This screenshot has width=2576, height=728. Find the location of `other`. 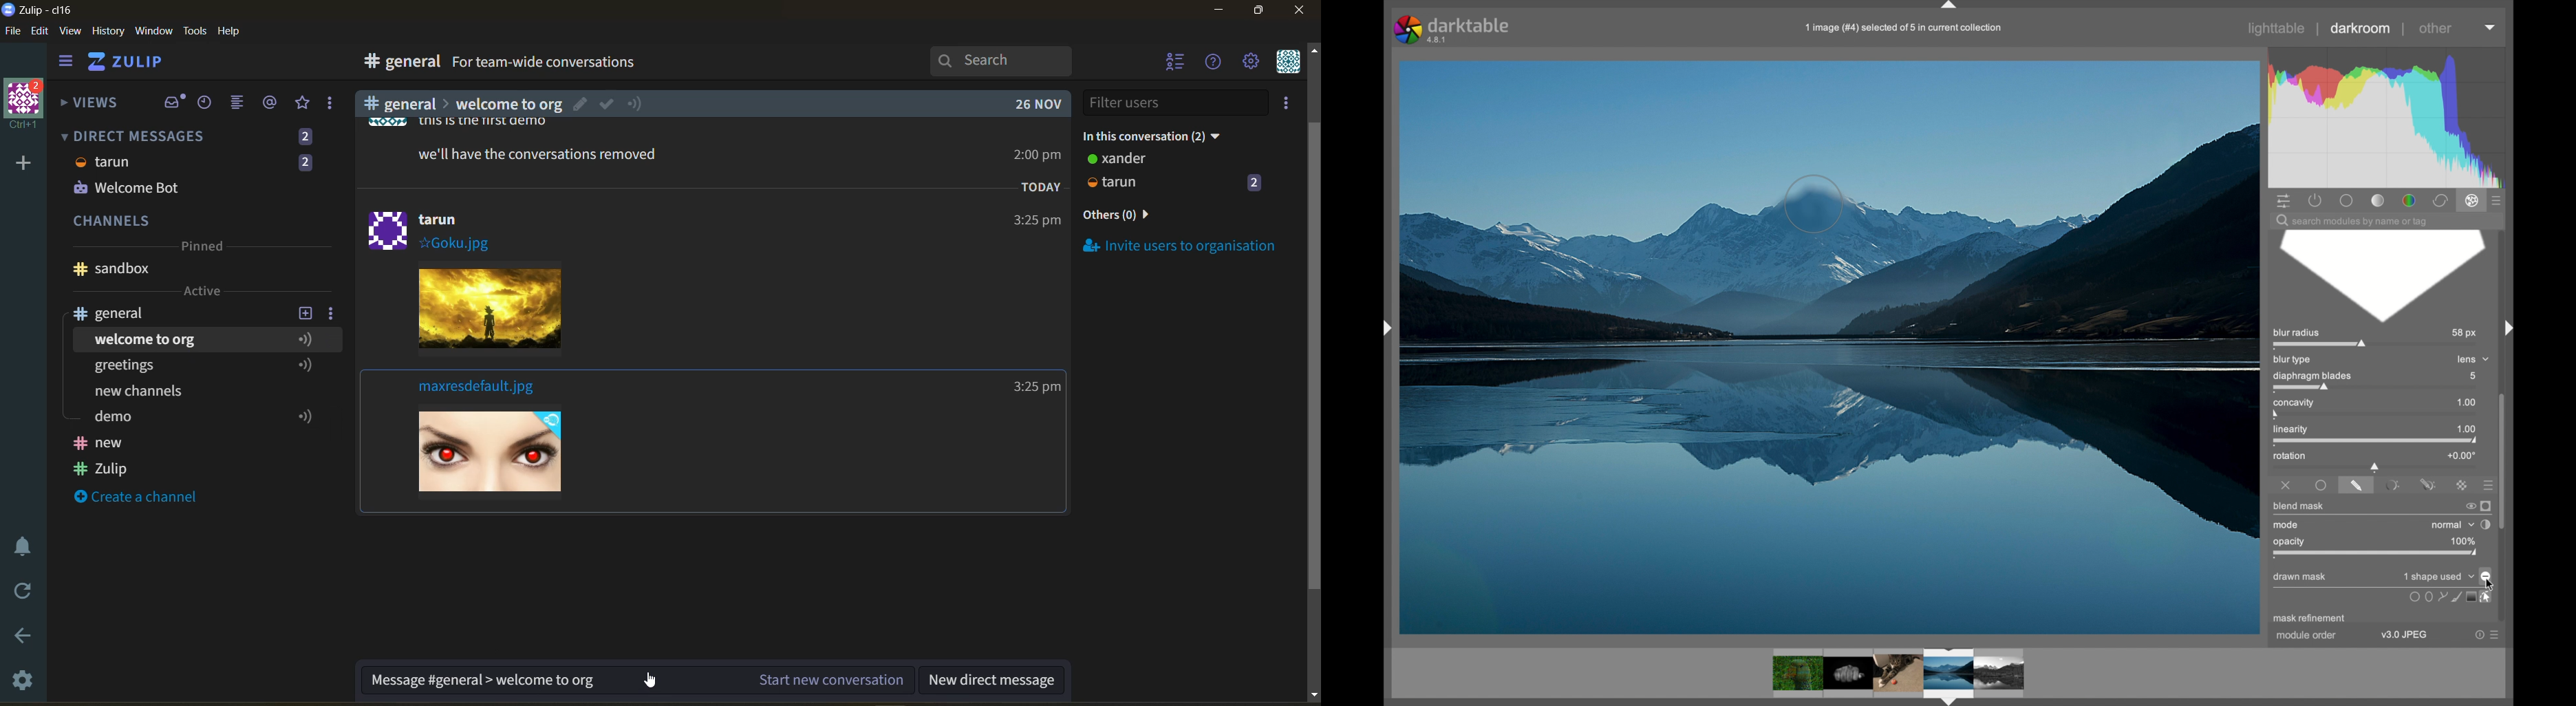

other is located at coordinates (2435, 29).